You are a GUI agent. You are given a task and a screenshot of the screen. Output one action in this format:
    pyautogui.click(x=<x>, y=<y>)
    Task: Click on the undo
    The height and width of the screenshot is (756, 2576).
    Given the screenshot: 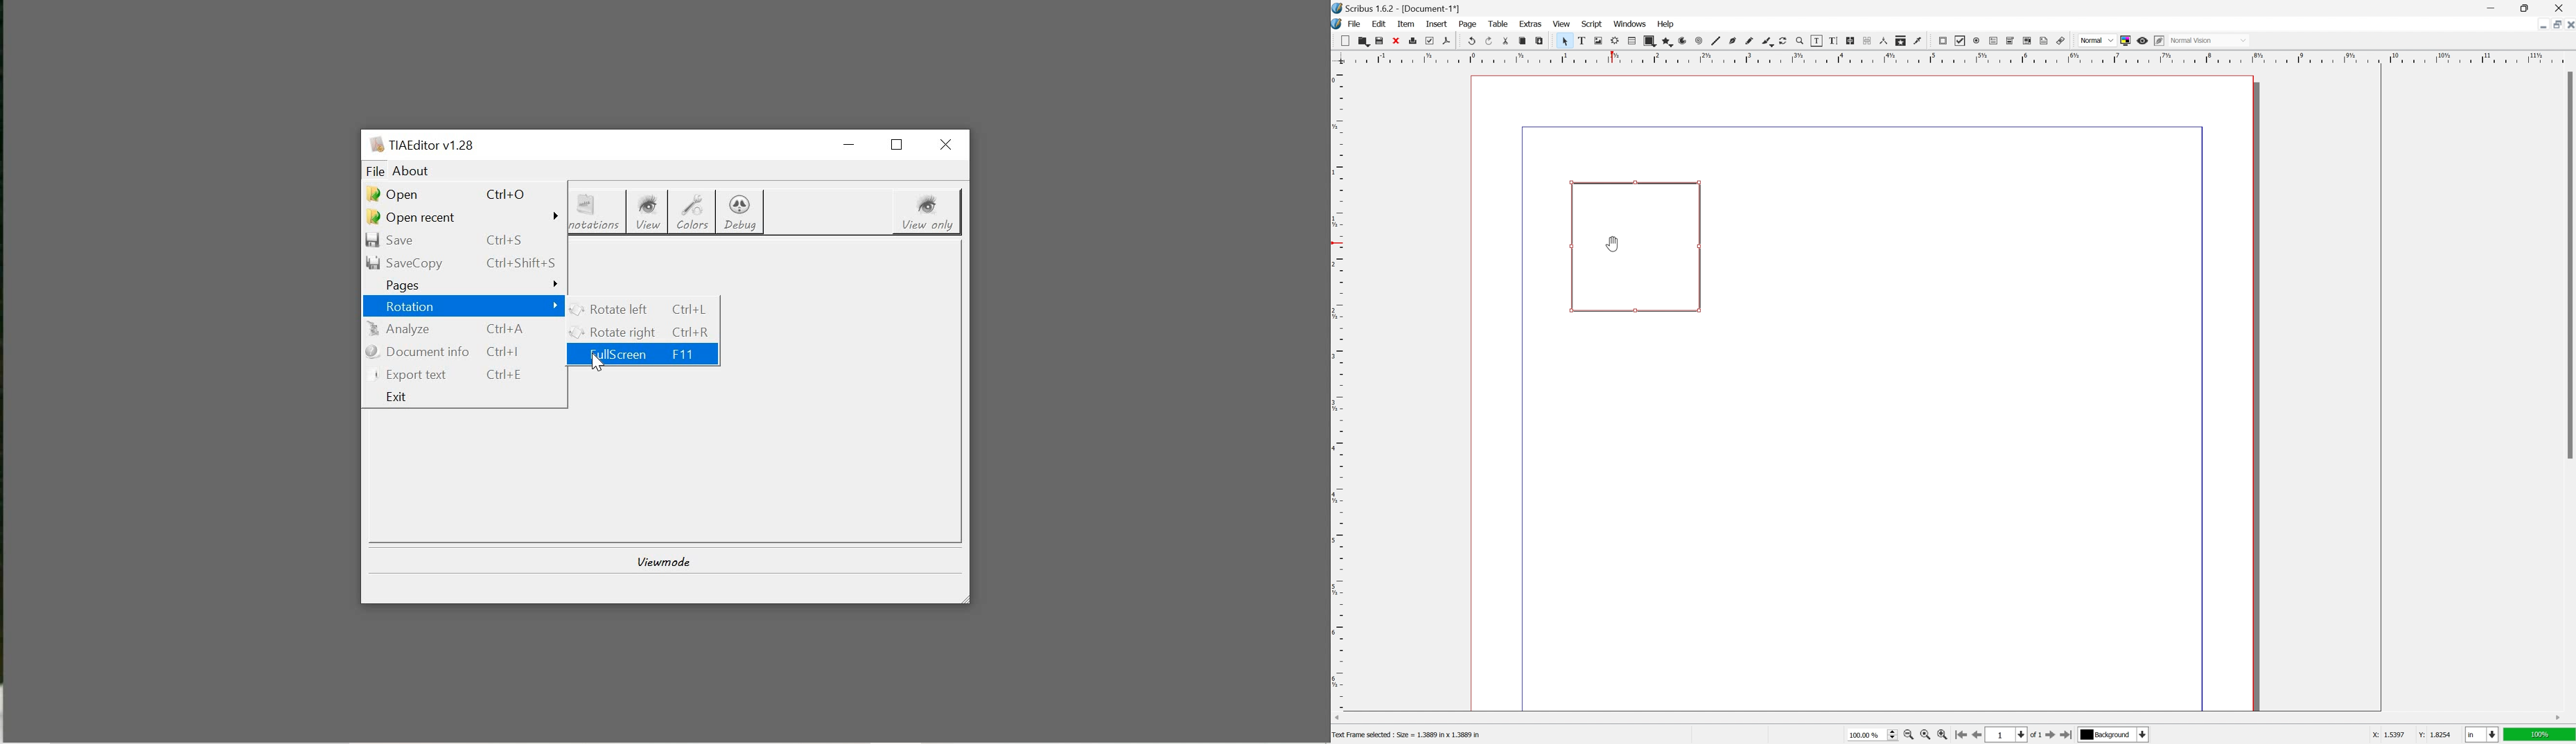 What is the action you would take?
    pyautogui.click(x=1472, y=42)
    